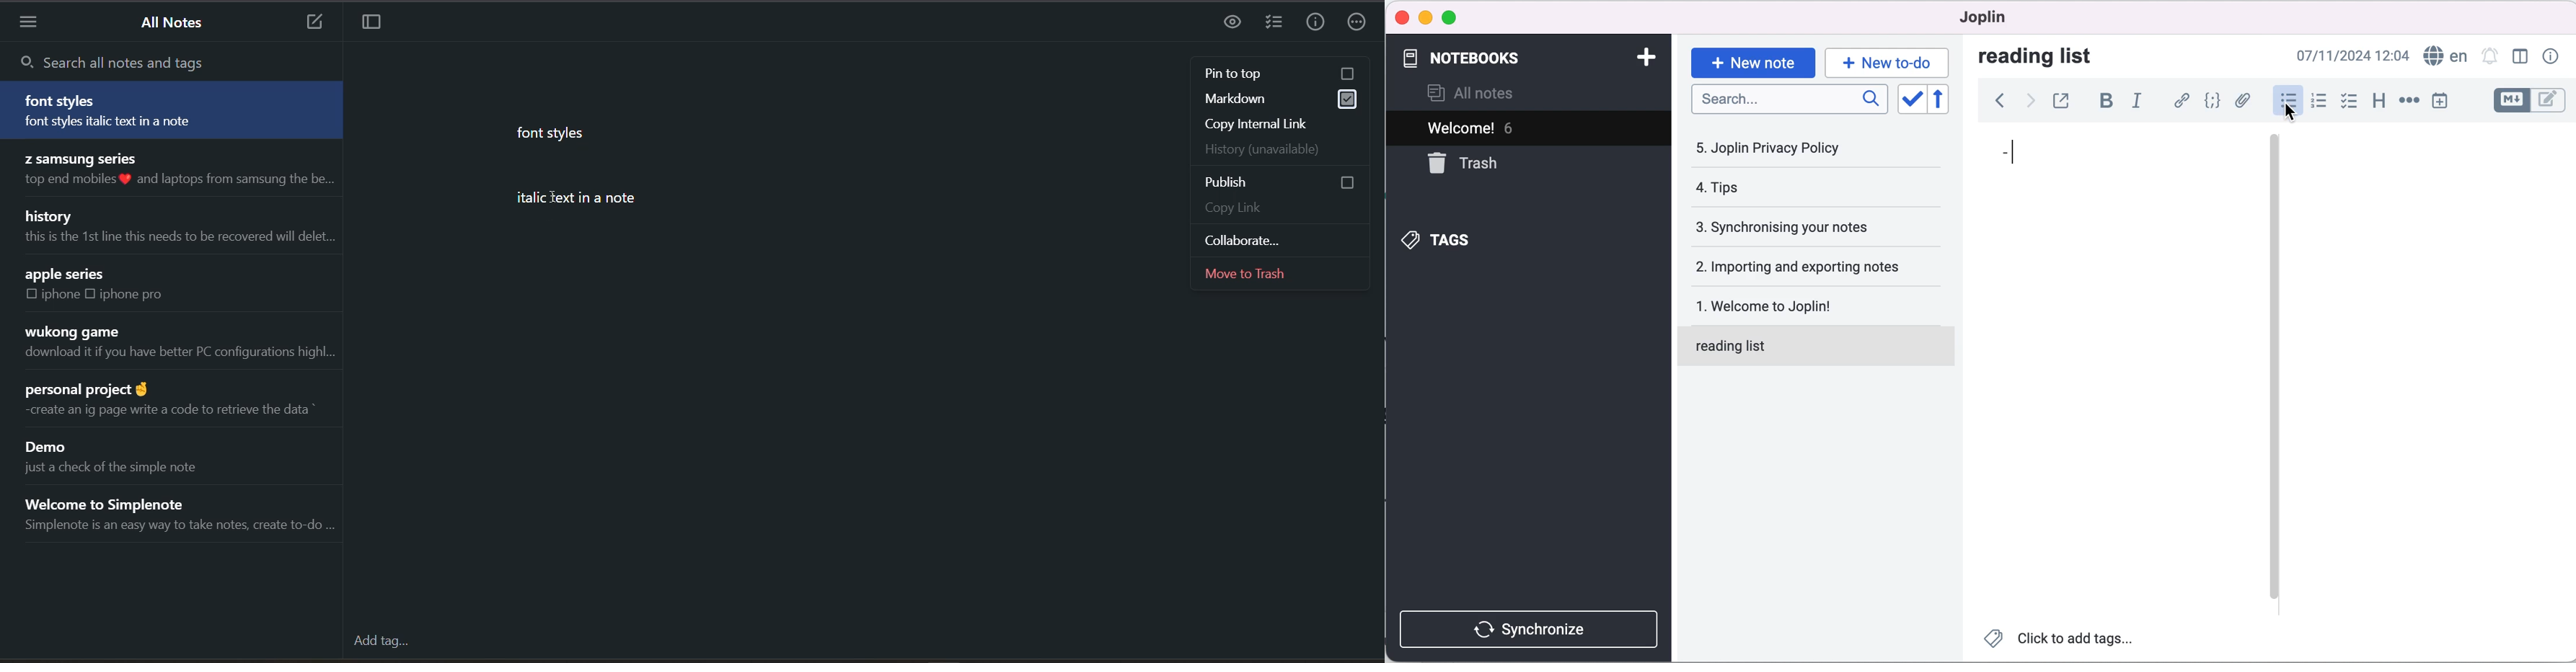 The width and height of the screenshot is (2576, 672). Describe the element at coordinates (2517, 57) in the screenshot. I see `toggle editor layout` at that location.